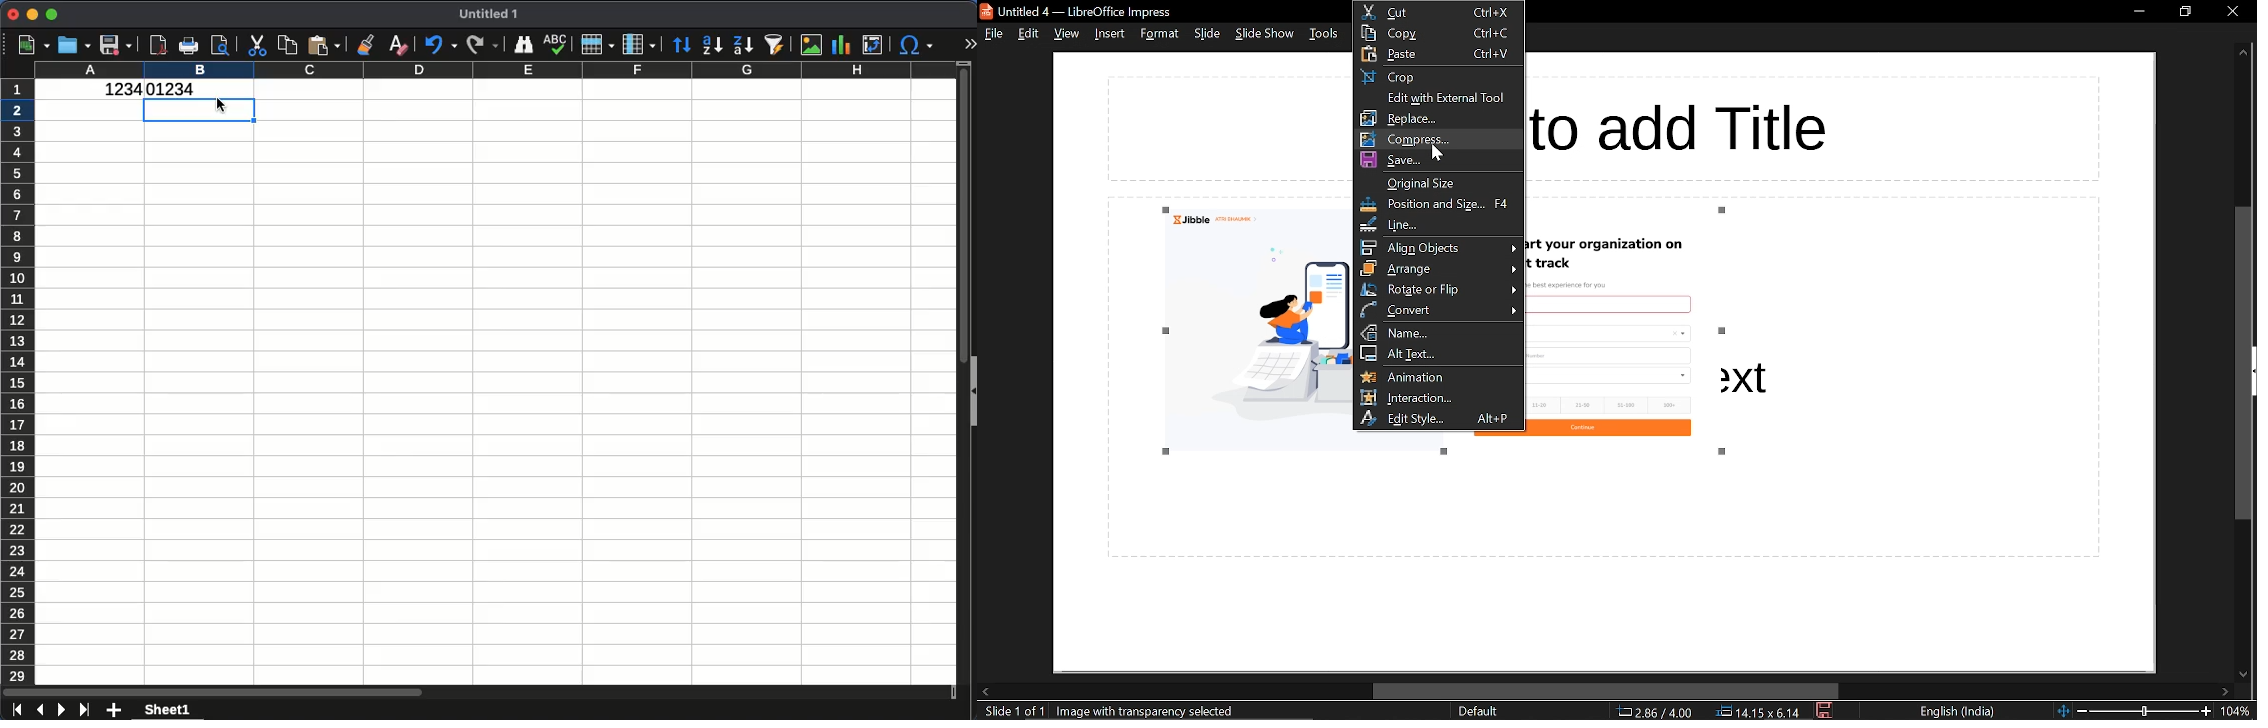  Describe the element at coordinates (482, 43) in the screenshot. I see `redo` at that location.